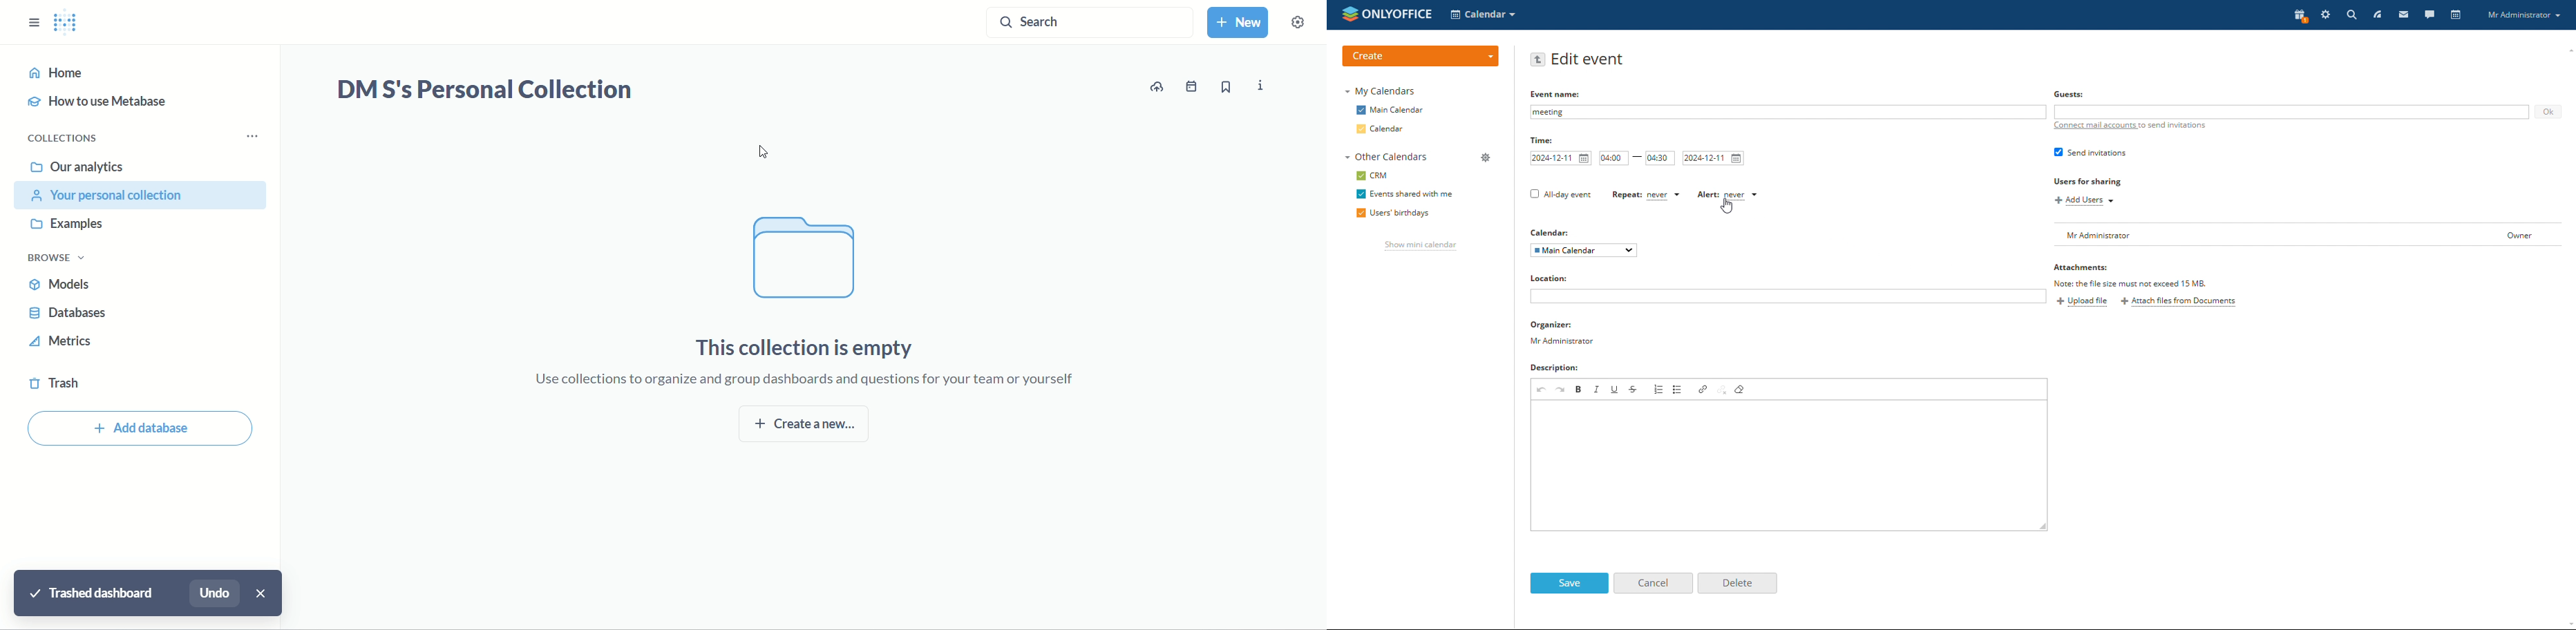 Image resolution: width=2576 pixels, height=644 pixels. Describe the element at coordinates (1381, 129) in the screenshot. I see `calendar` at that location.